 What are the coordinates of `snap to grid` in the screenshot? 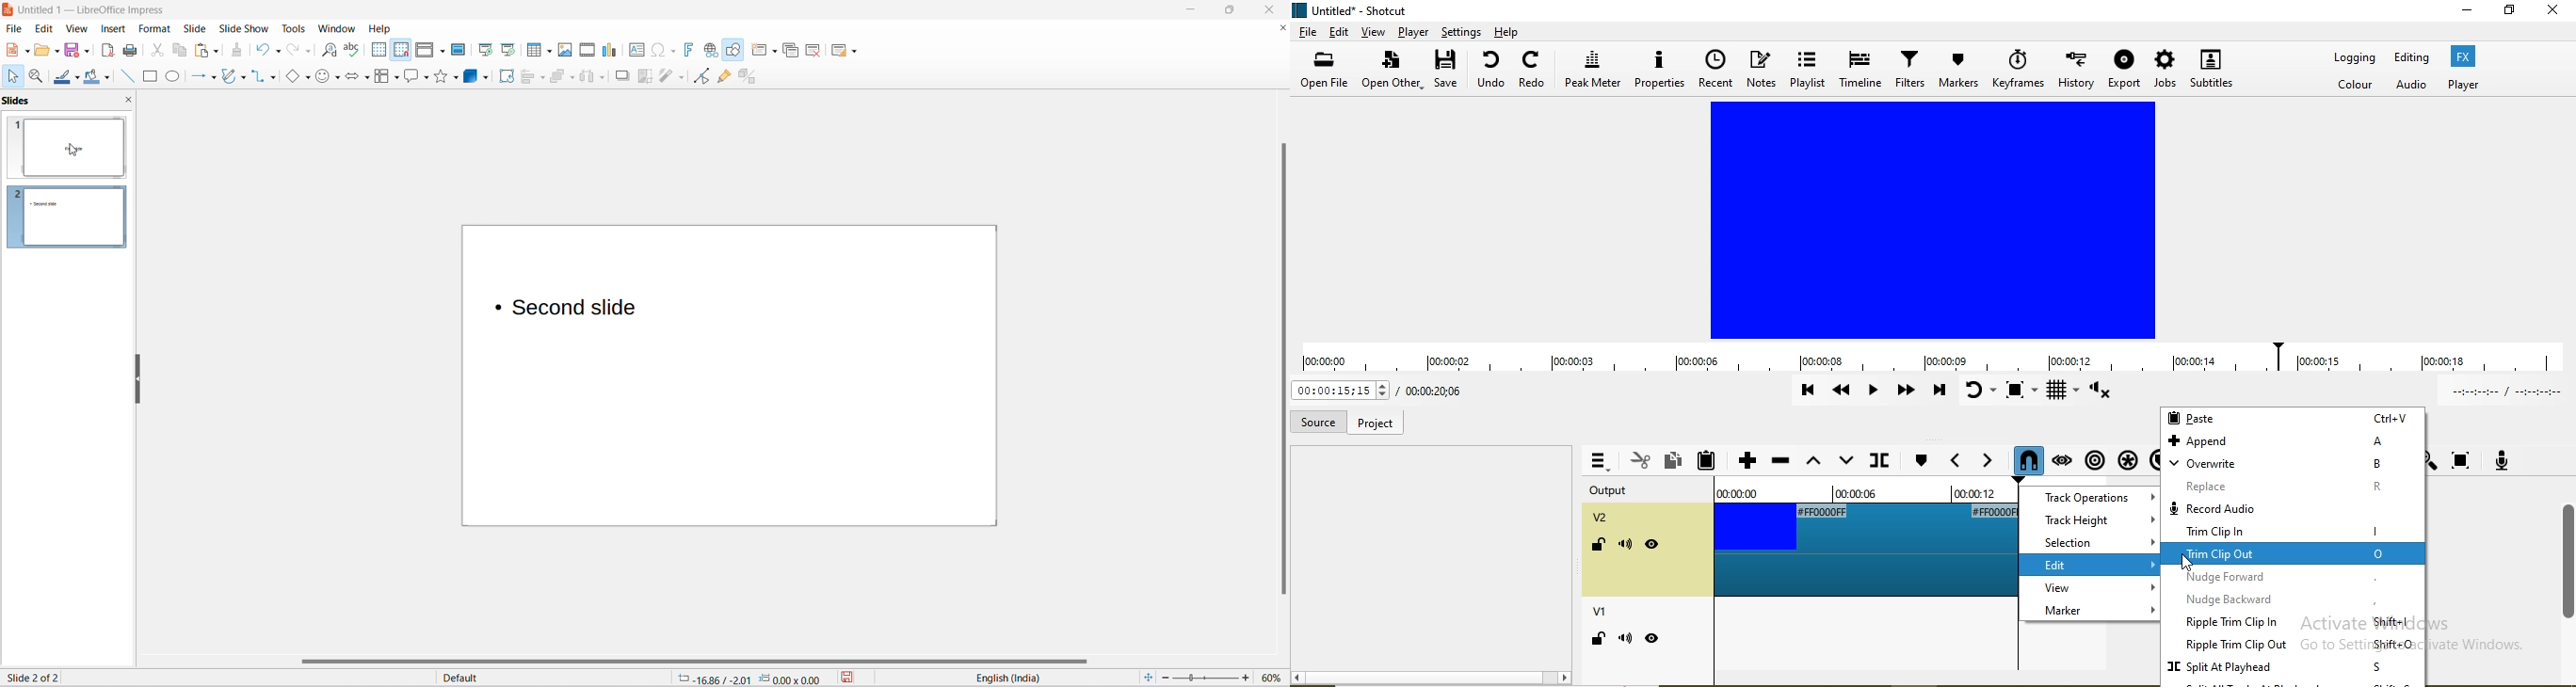 It's located at (402, 50).